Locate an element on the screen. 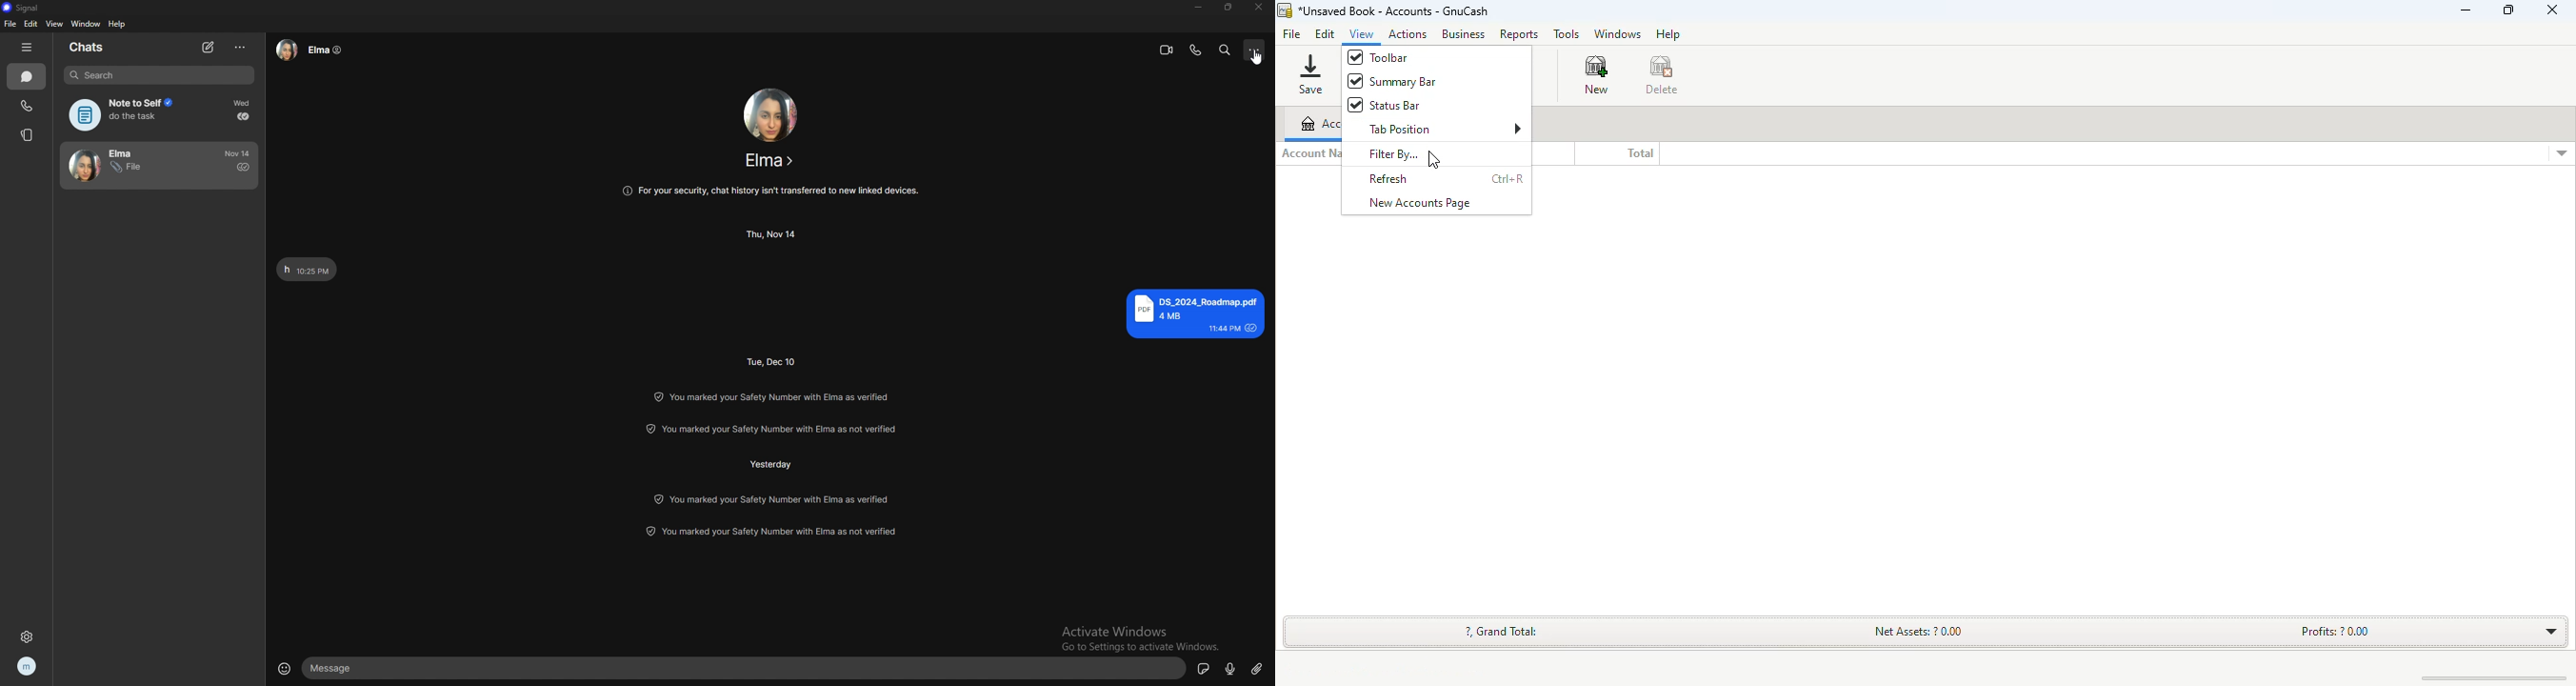 This screenshot has width=2576, height=700. info is located at coordinates (773, 430).